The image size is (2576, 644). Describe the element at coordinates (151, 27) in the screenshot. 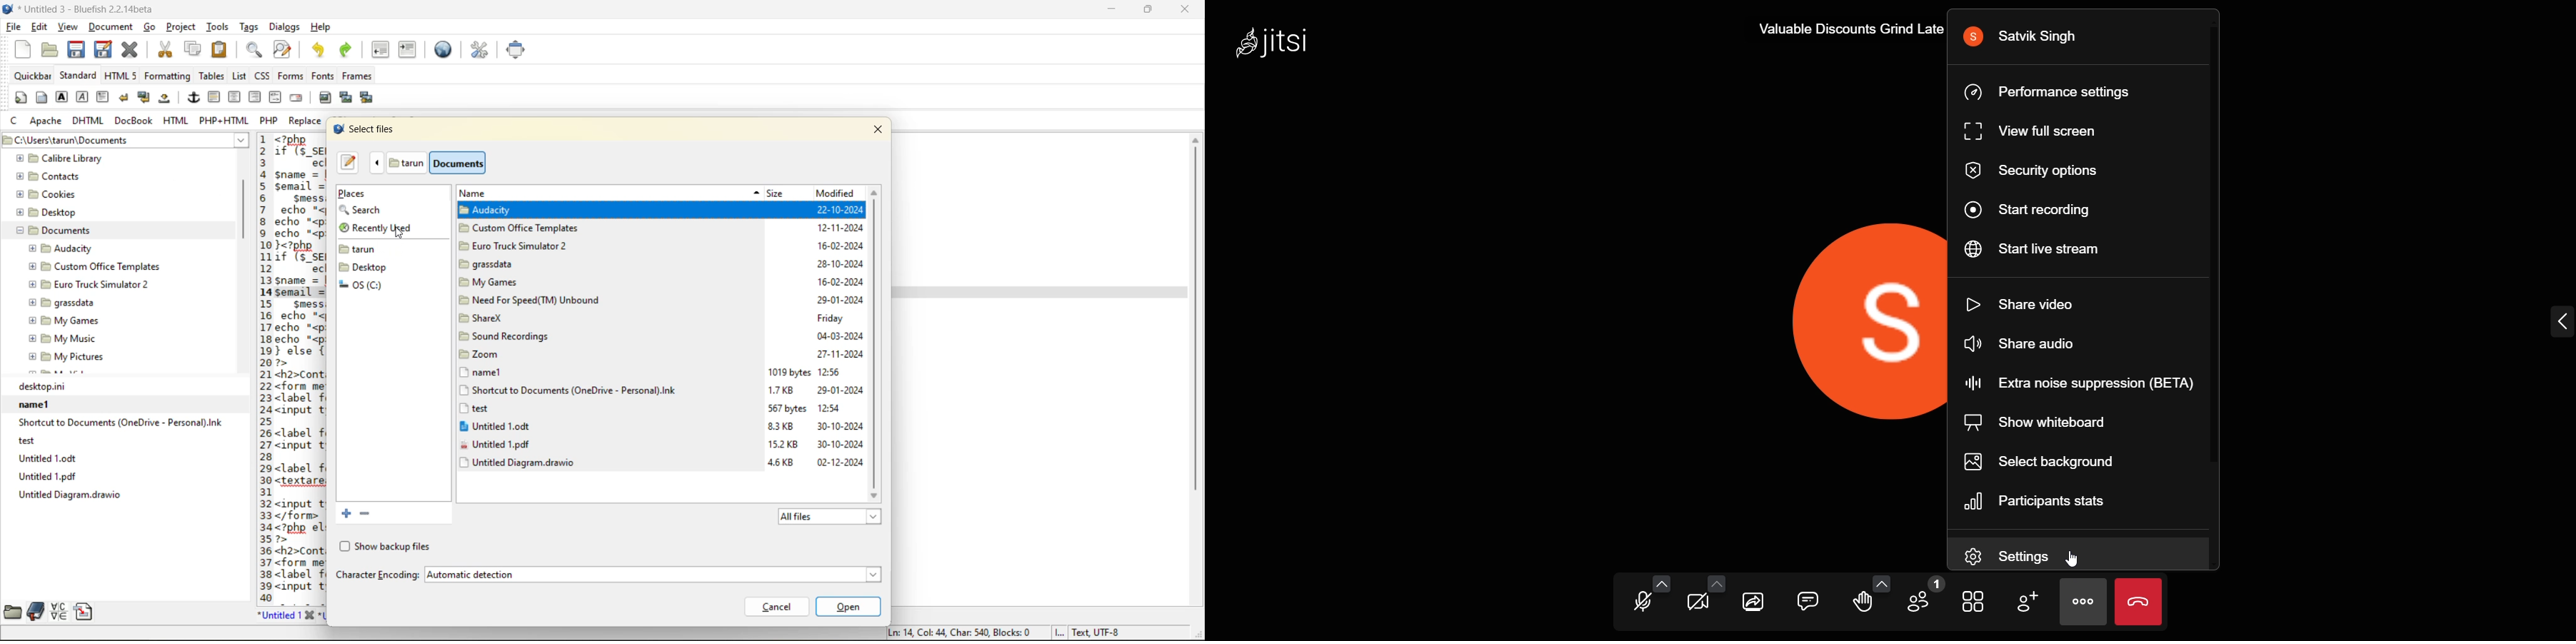

I see `go` at that location.